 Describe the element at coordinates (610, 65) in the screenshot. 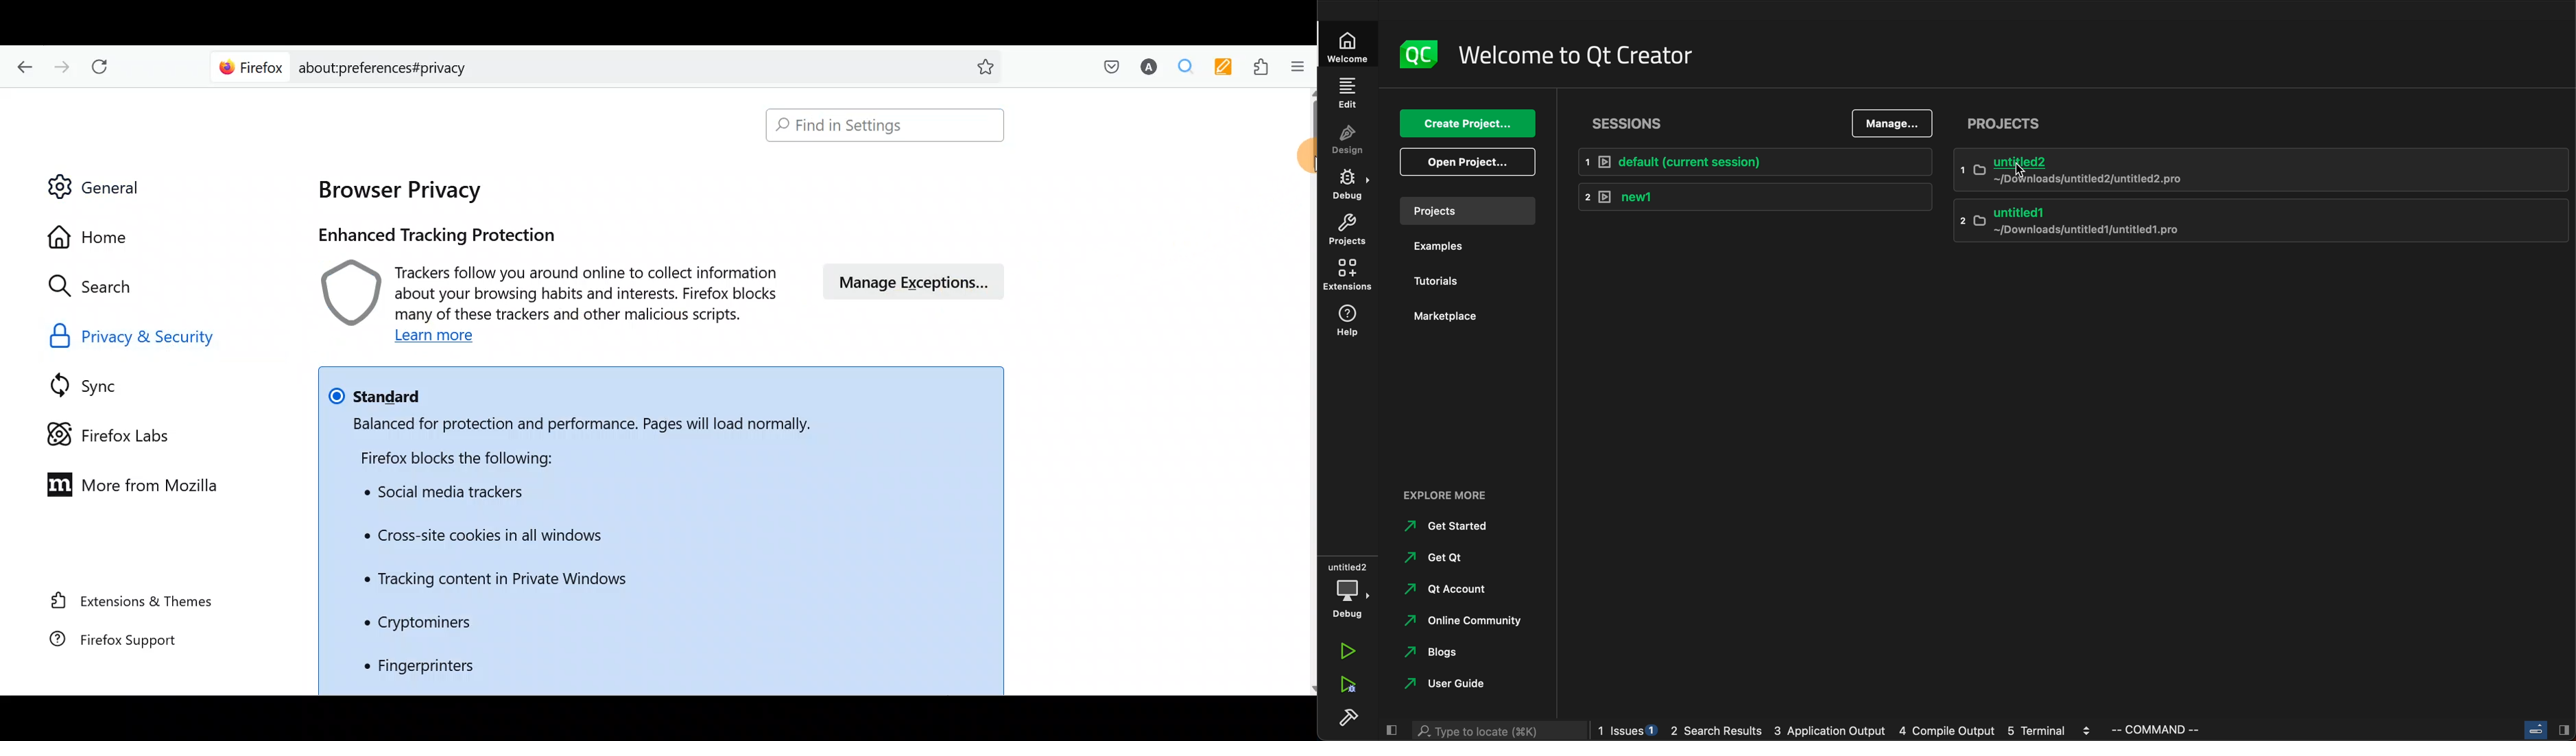

I see `Search bar` at that location.